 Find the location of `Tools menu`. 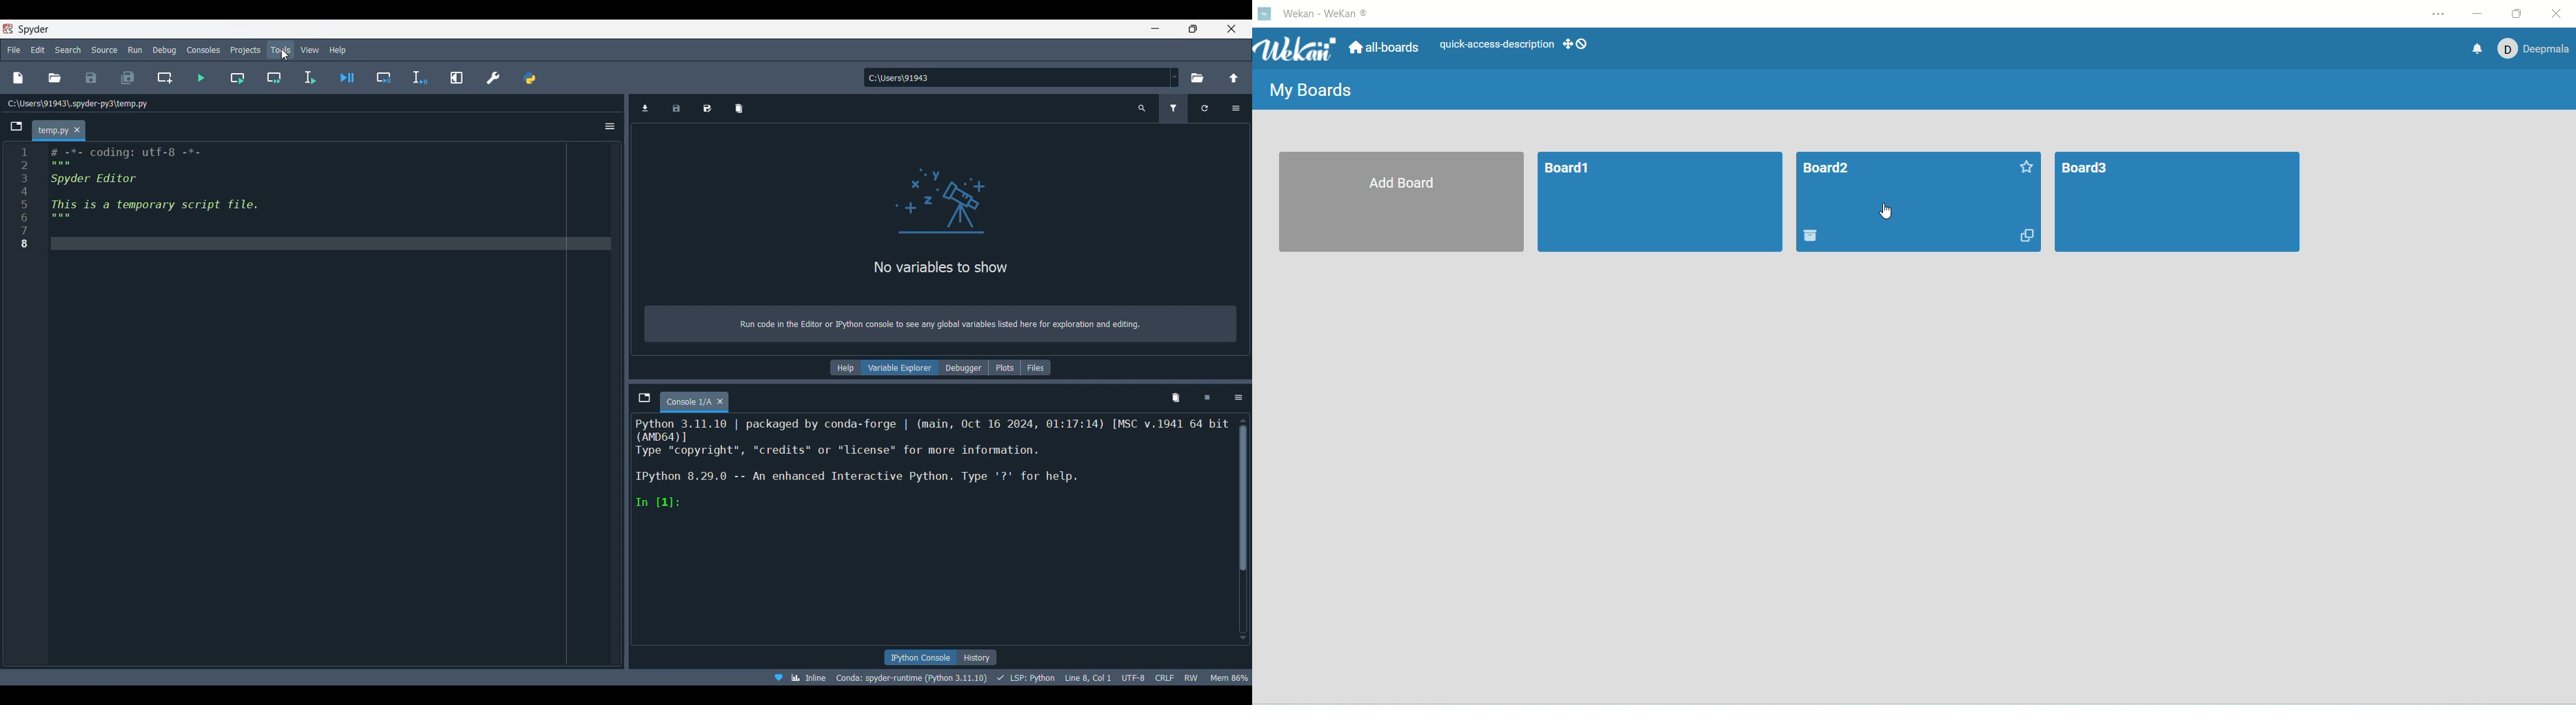

Tools menu is located at coordinates (280, 50).